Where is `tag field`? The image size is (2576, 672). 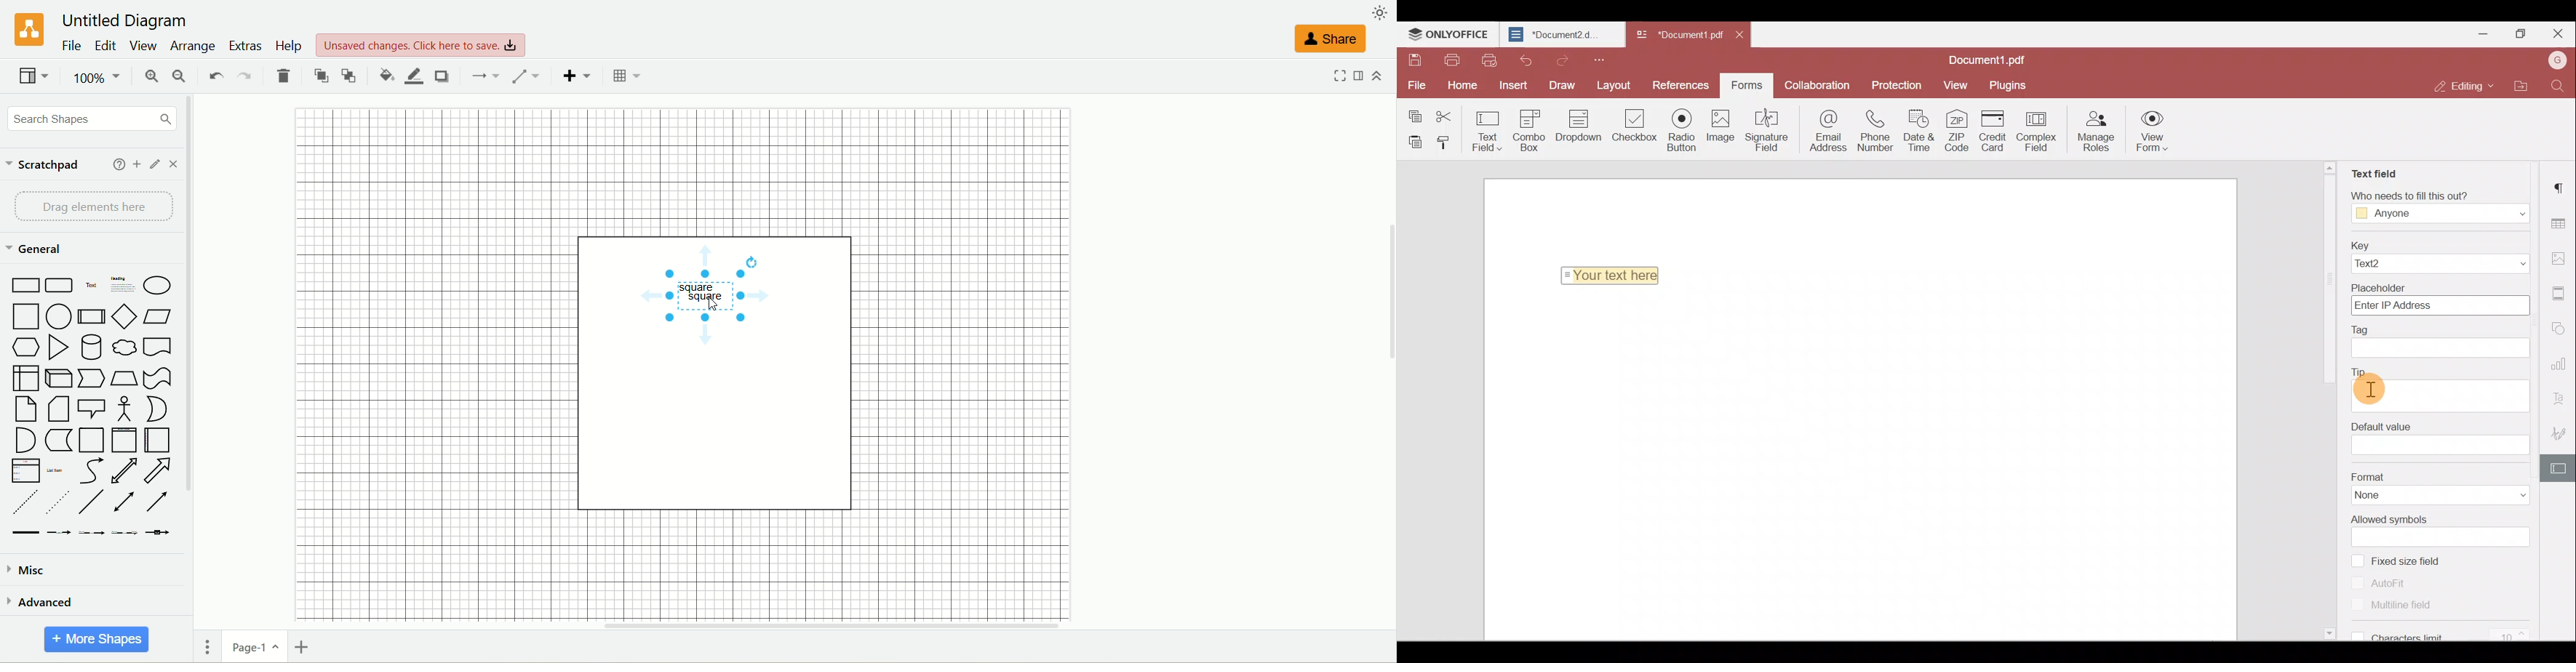
tag field is located at coordinates (2441, 349).